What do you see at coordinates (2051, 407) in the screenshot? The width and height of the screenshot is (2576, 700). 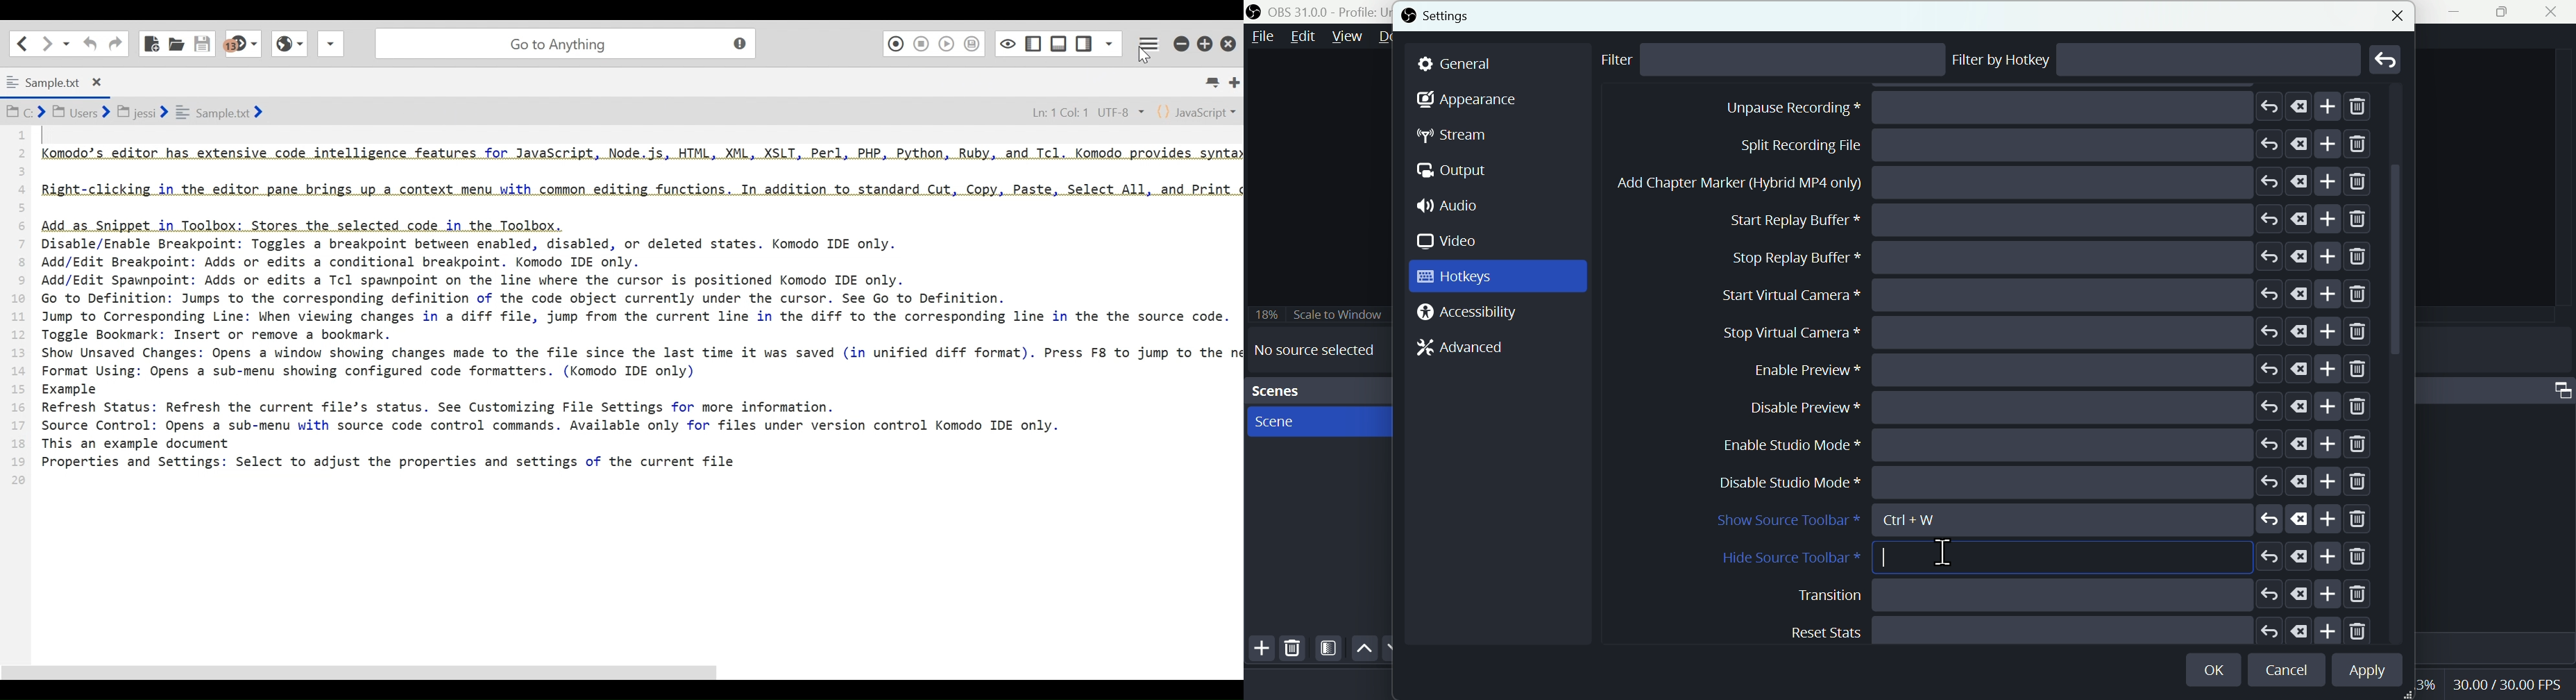 I see `Stop Replay Buffer` at bounding box center [2051, 407].